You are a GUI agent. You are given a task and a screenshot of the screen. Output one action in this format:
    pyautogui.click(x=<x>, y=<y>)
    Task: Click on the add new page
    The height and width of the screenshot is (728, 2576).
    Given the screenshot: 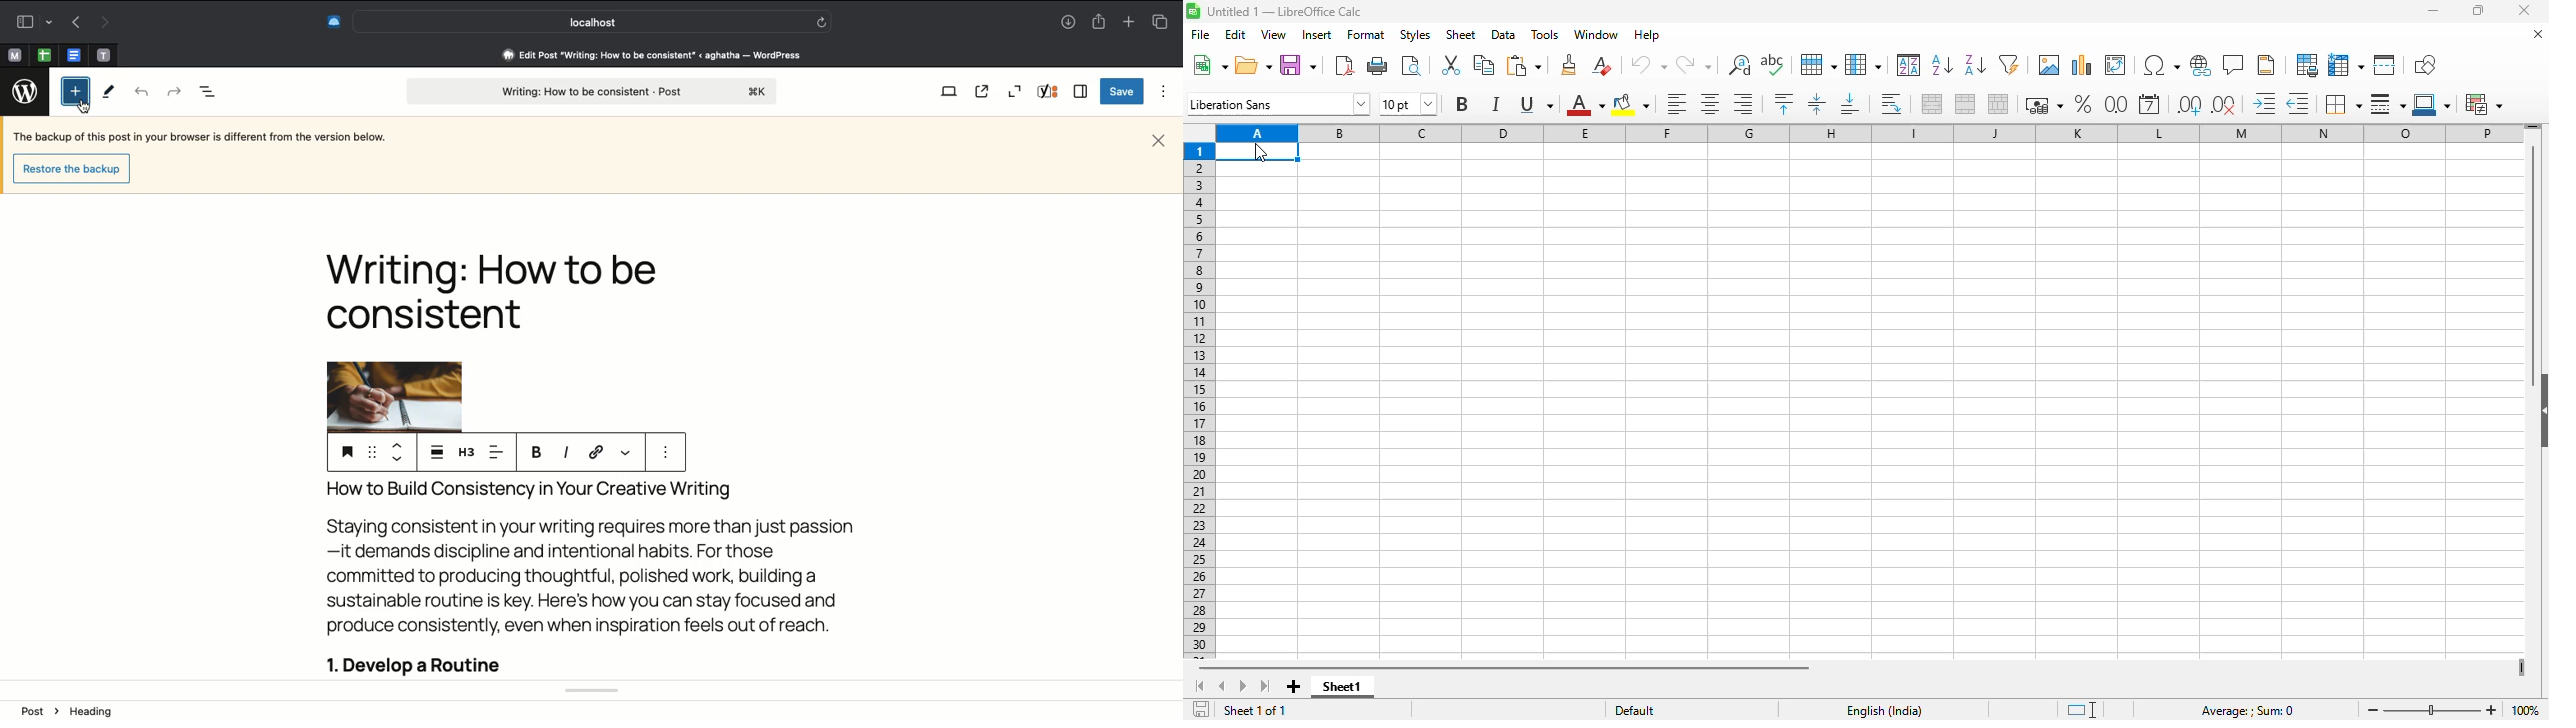 What is the action you would take?
    pyautogui.click(x=1294, y=687)
    